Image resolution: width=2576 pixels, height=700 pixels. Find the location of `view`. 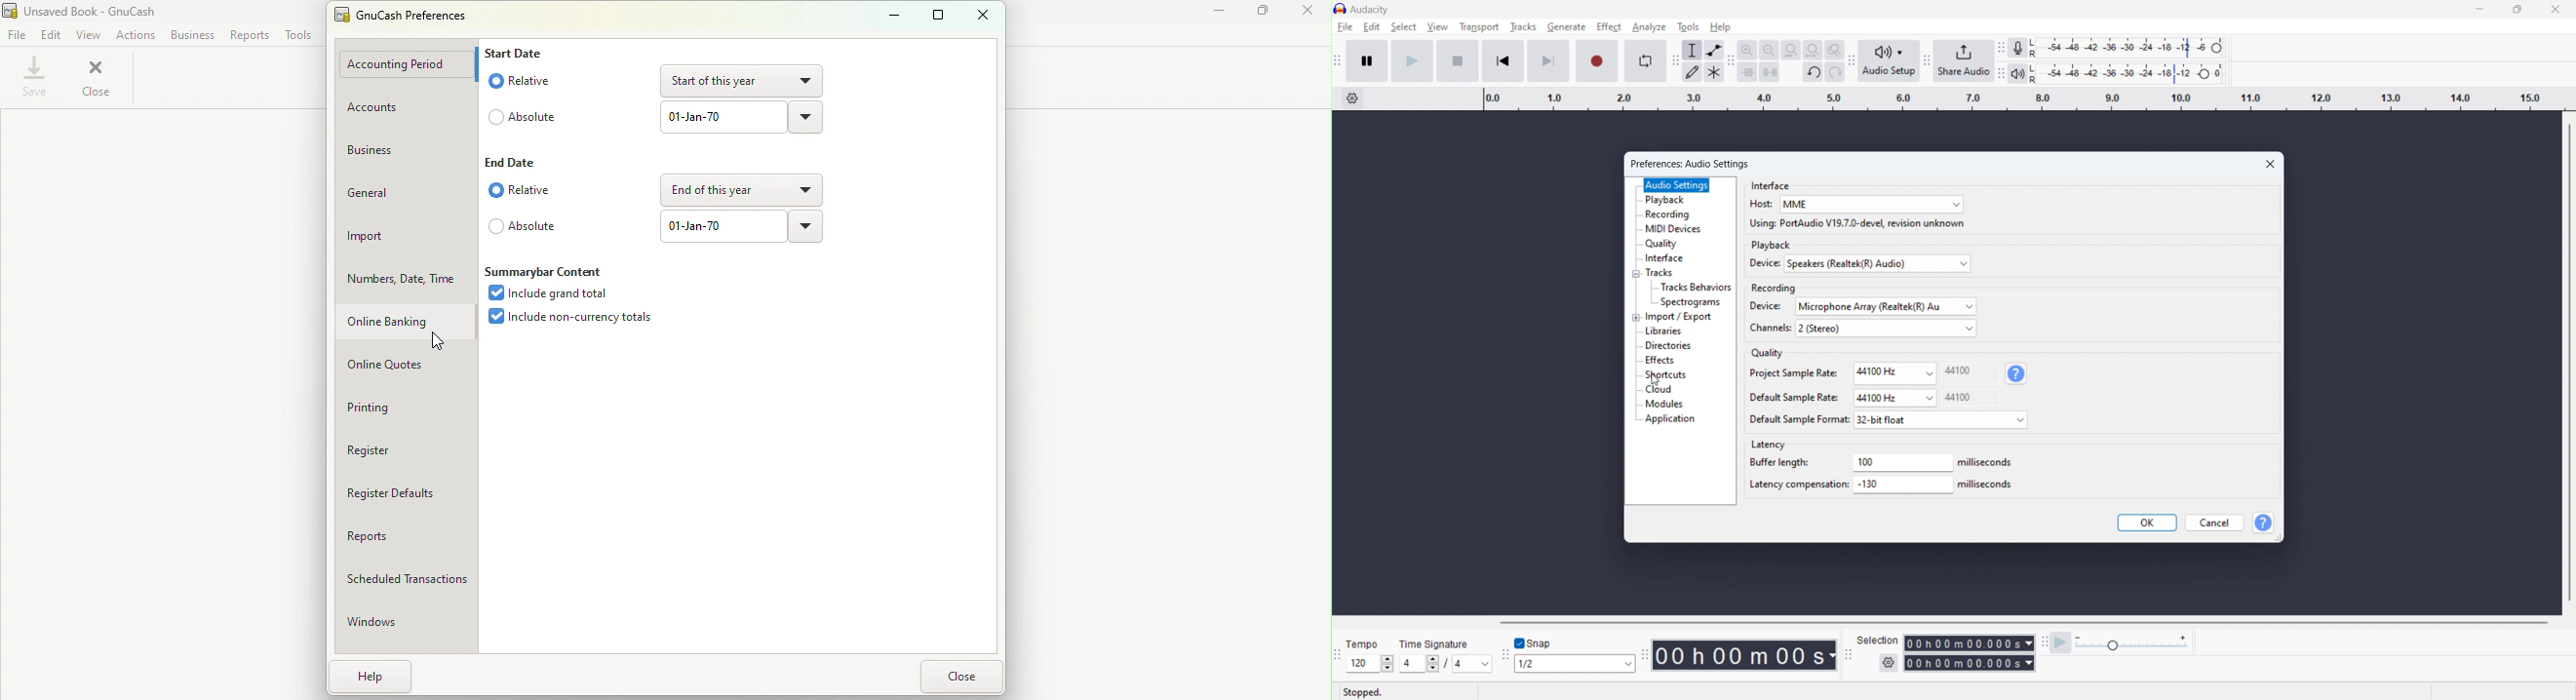

view is located at coordinates (1438, 27).